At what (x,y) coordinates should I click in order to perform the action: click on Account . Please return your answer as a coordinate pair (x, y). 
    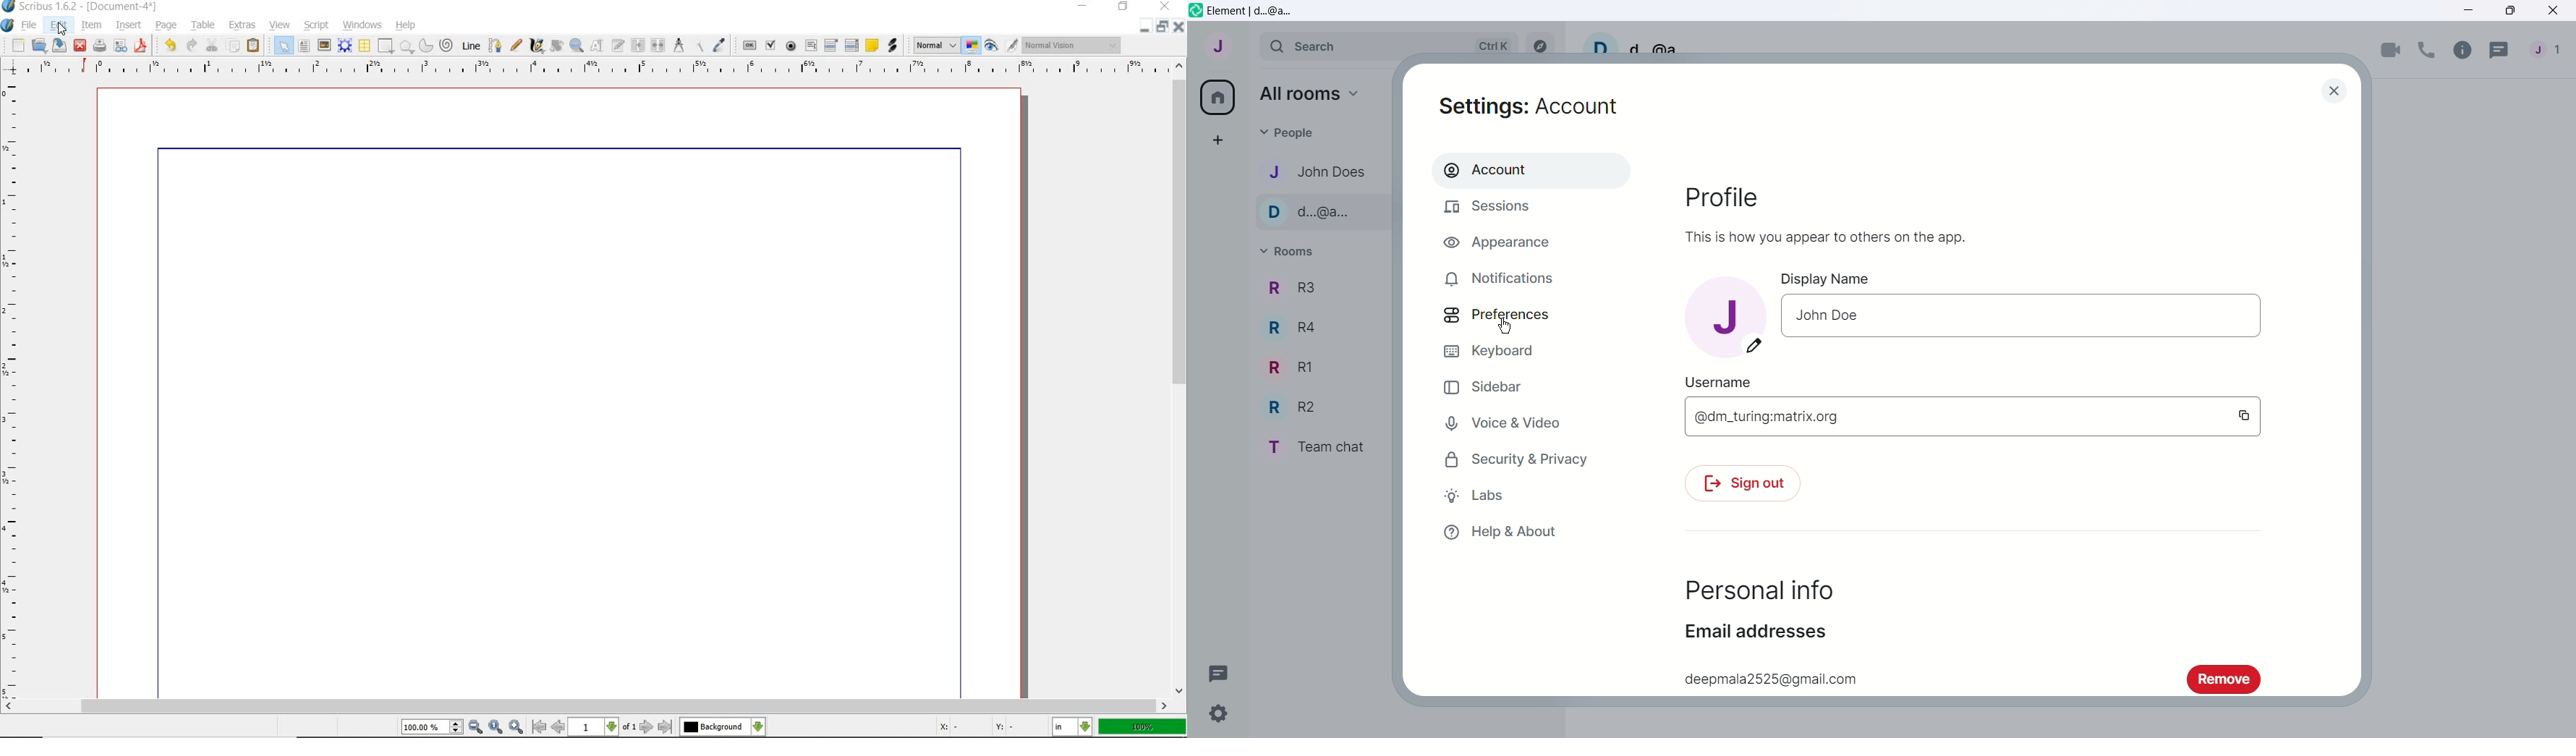
    Looking at the image, I should click on (1531, 171).